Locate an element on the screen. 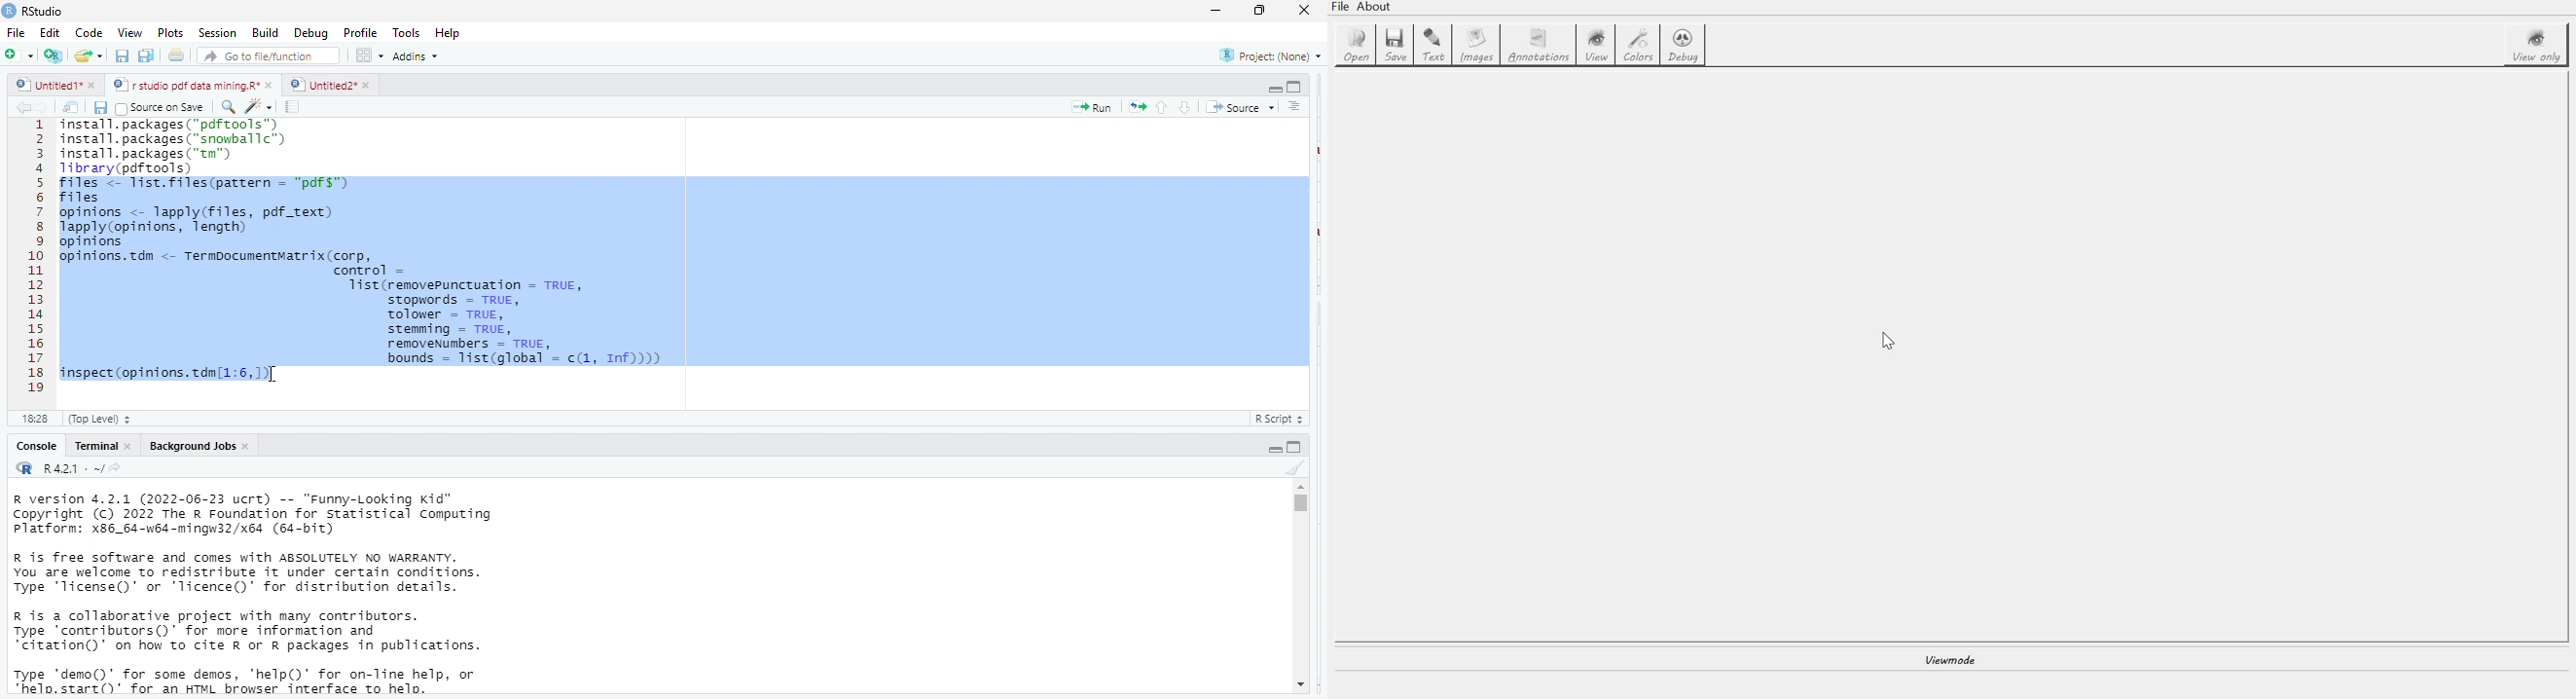 The width and height of the screenshot is (2576, 700). hide console is located at coordinates (1295, 446).